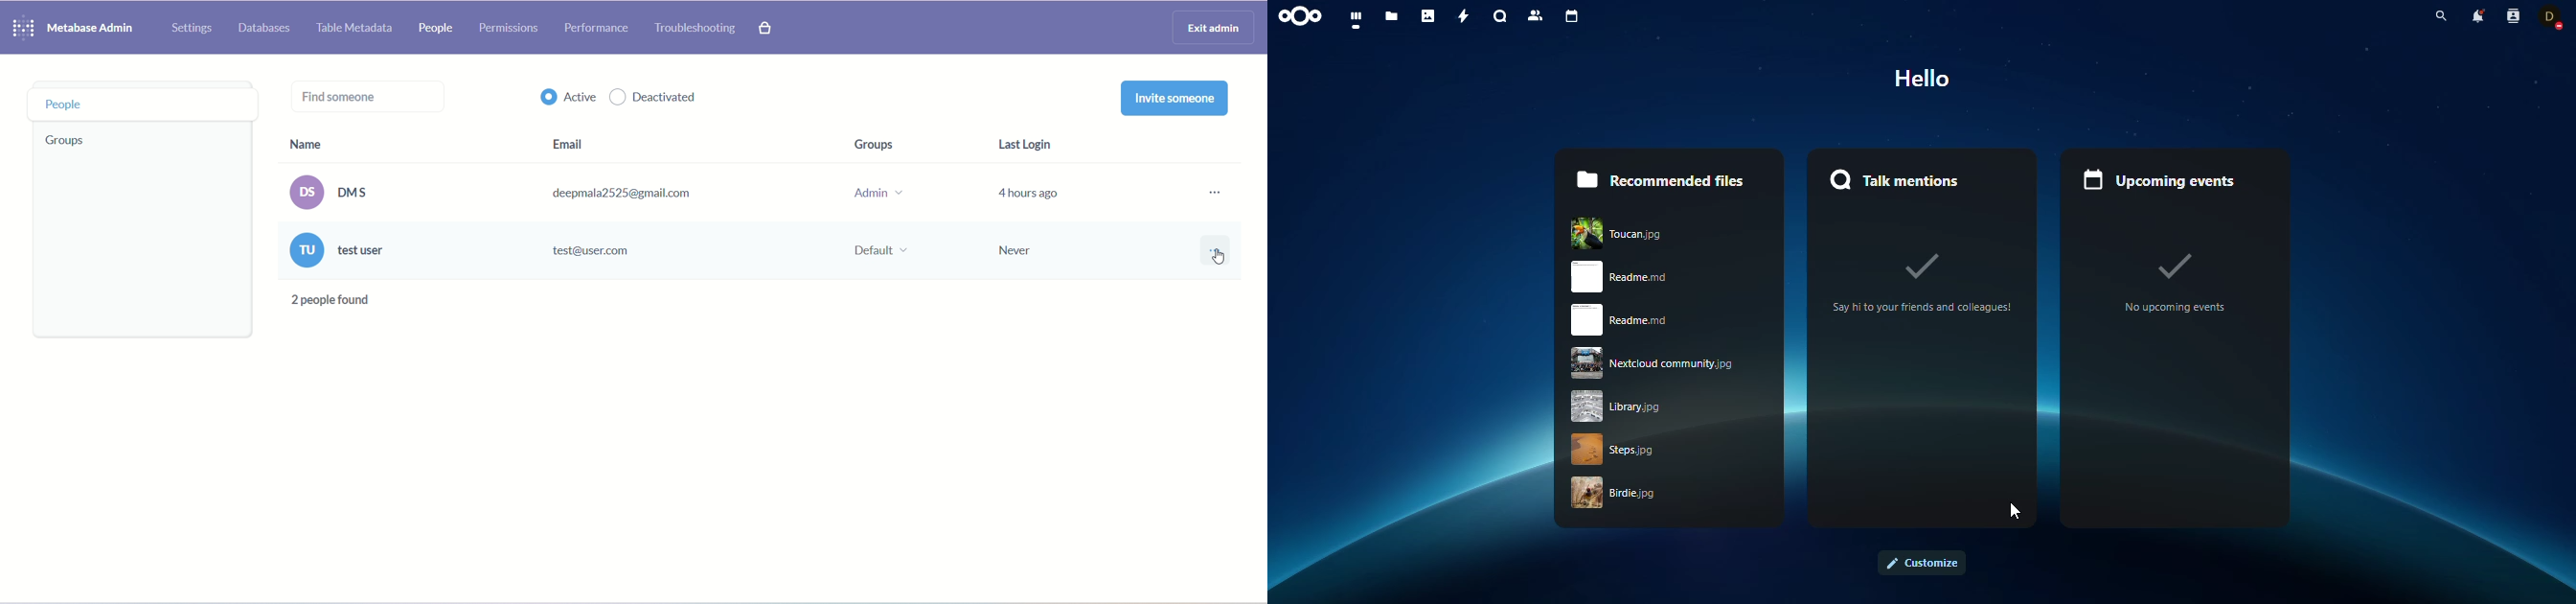 This screenshot has width=2576, height=616. I want to click on name, so click(331, 145).